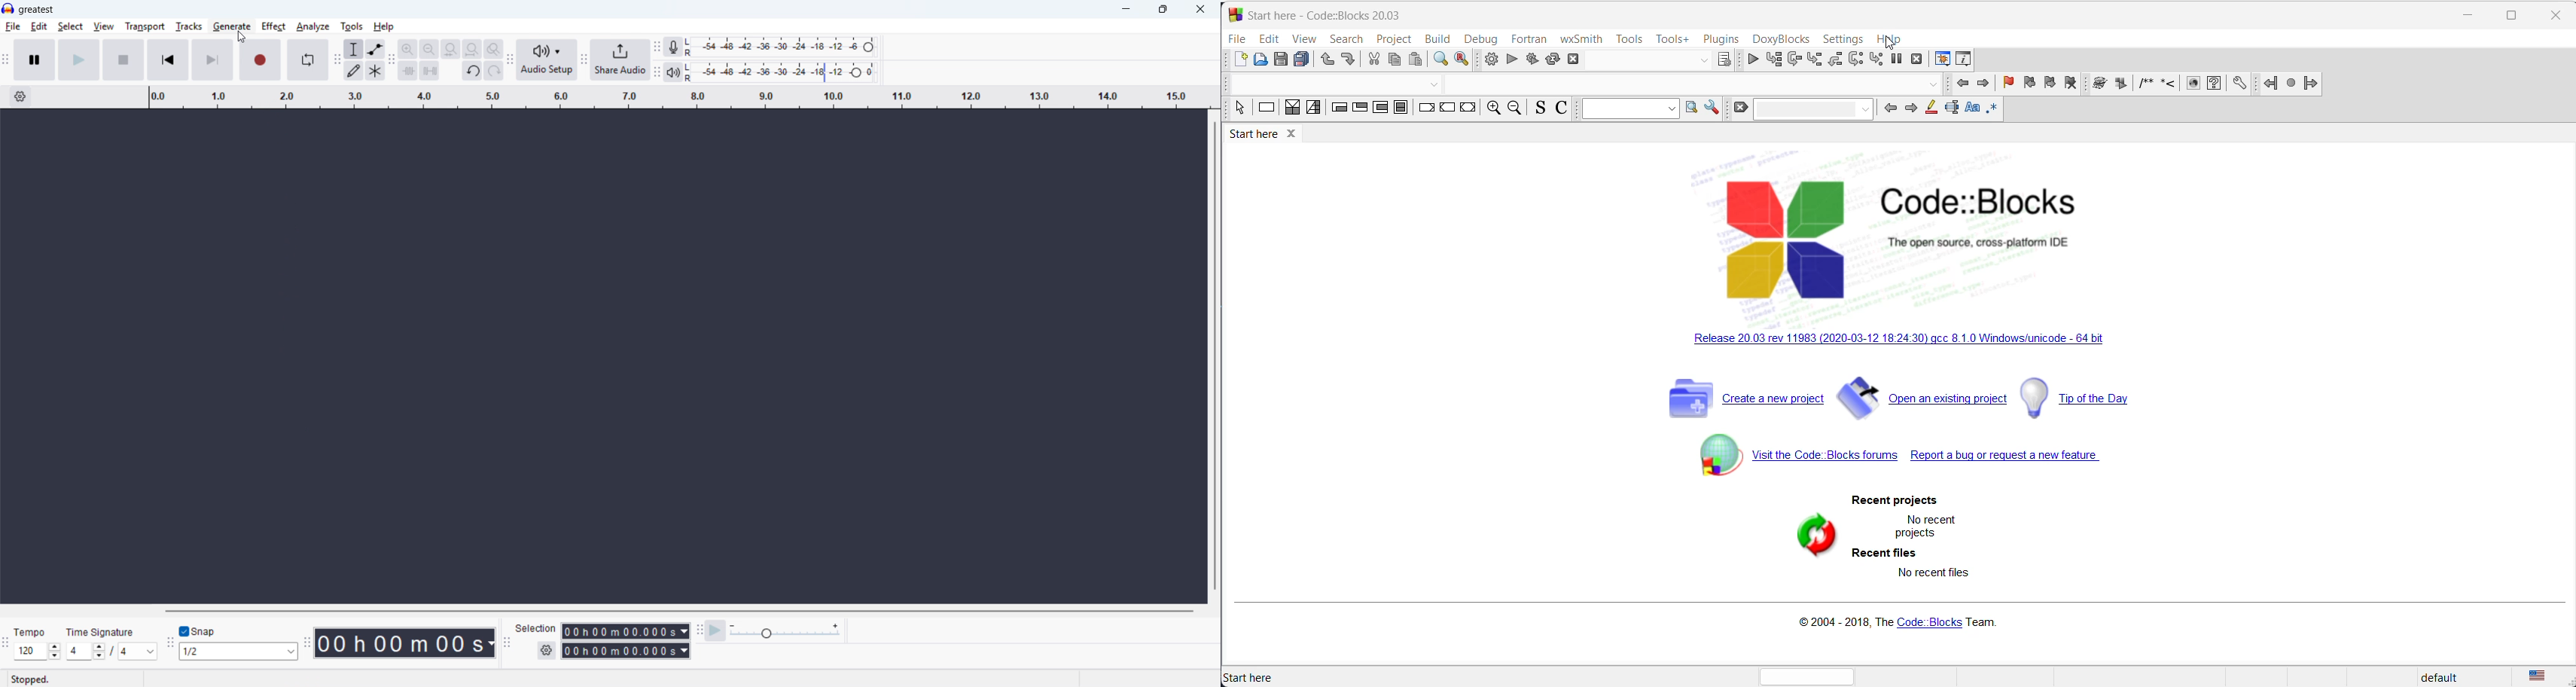 This screenshot has height=700, width=2576. I want to click on recent files, so click(1884, 553).